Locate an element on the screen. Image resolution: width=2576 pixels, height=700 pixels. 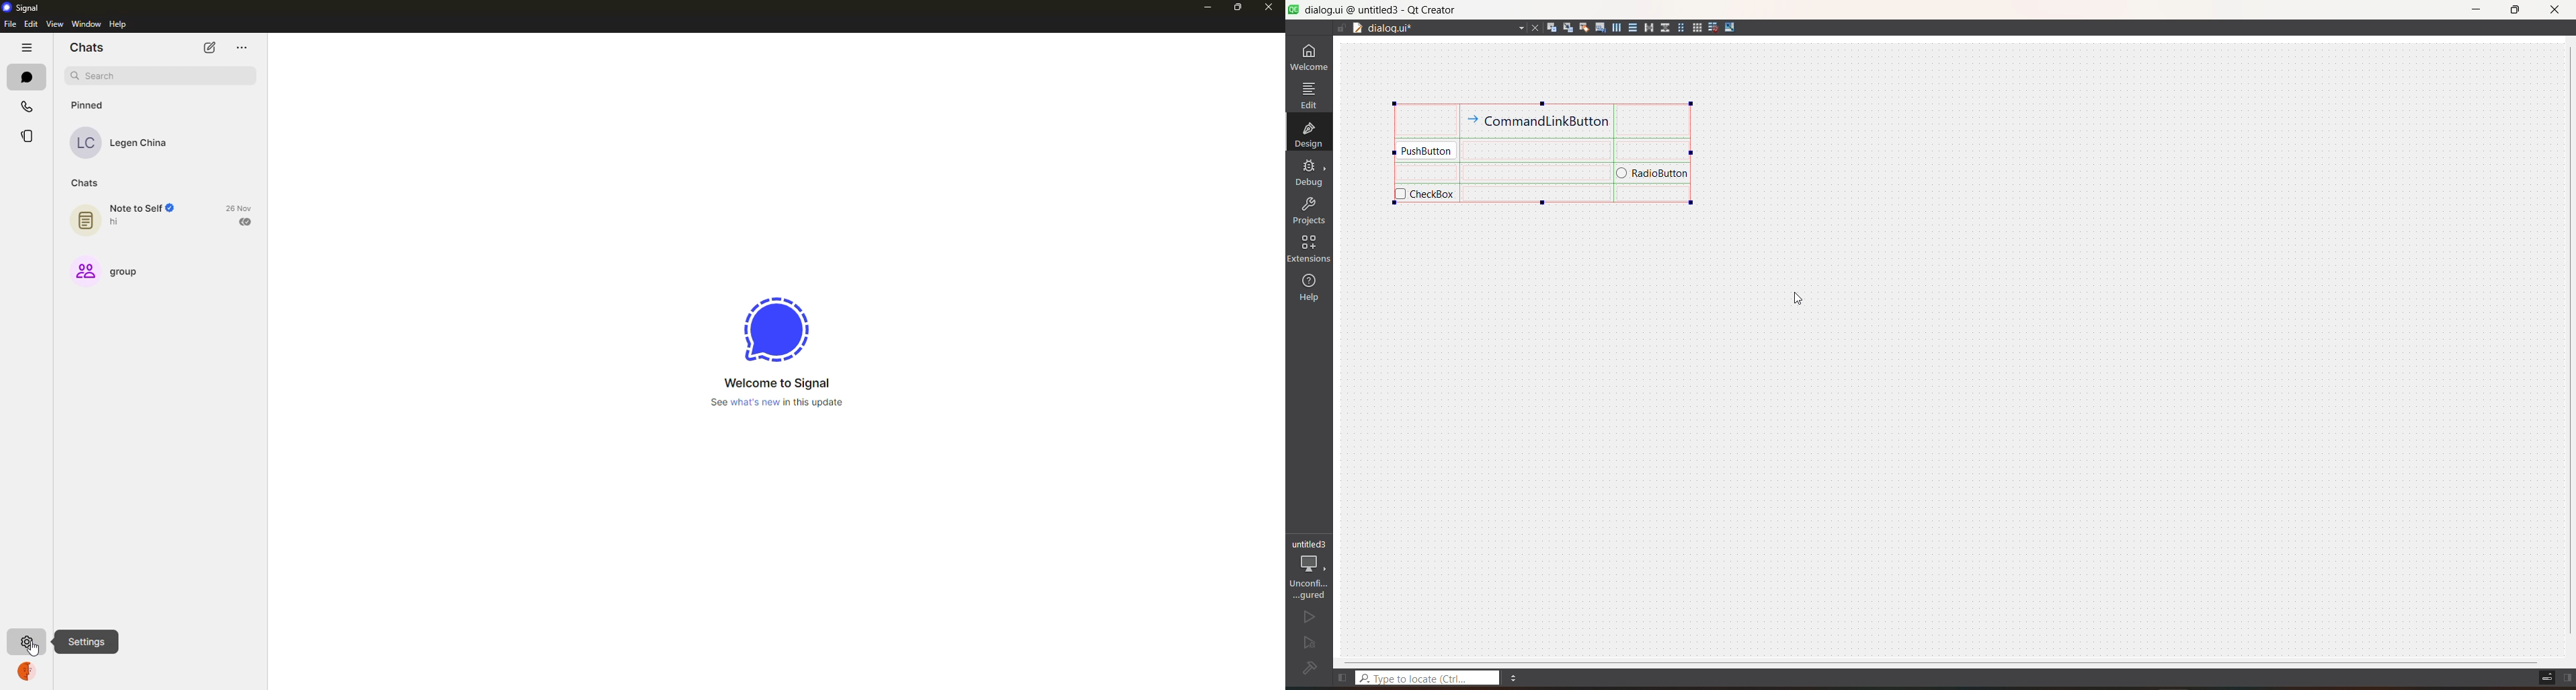
projects is located at coordinates (1309, 210).